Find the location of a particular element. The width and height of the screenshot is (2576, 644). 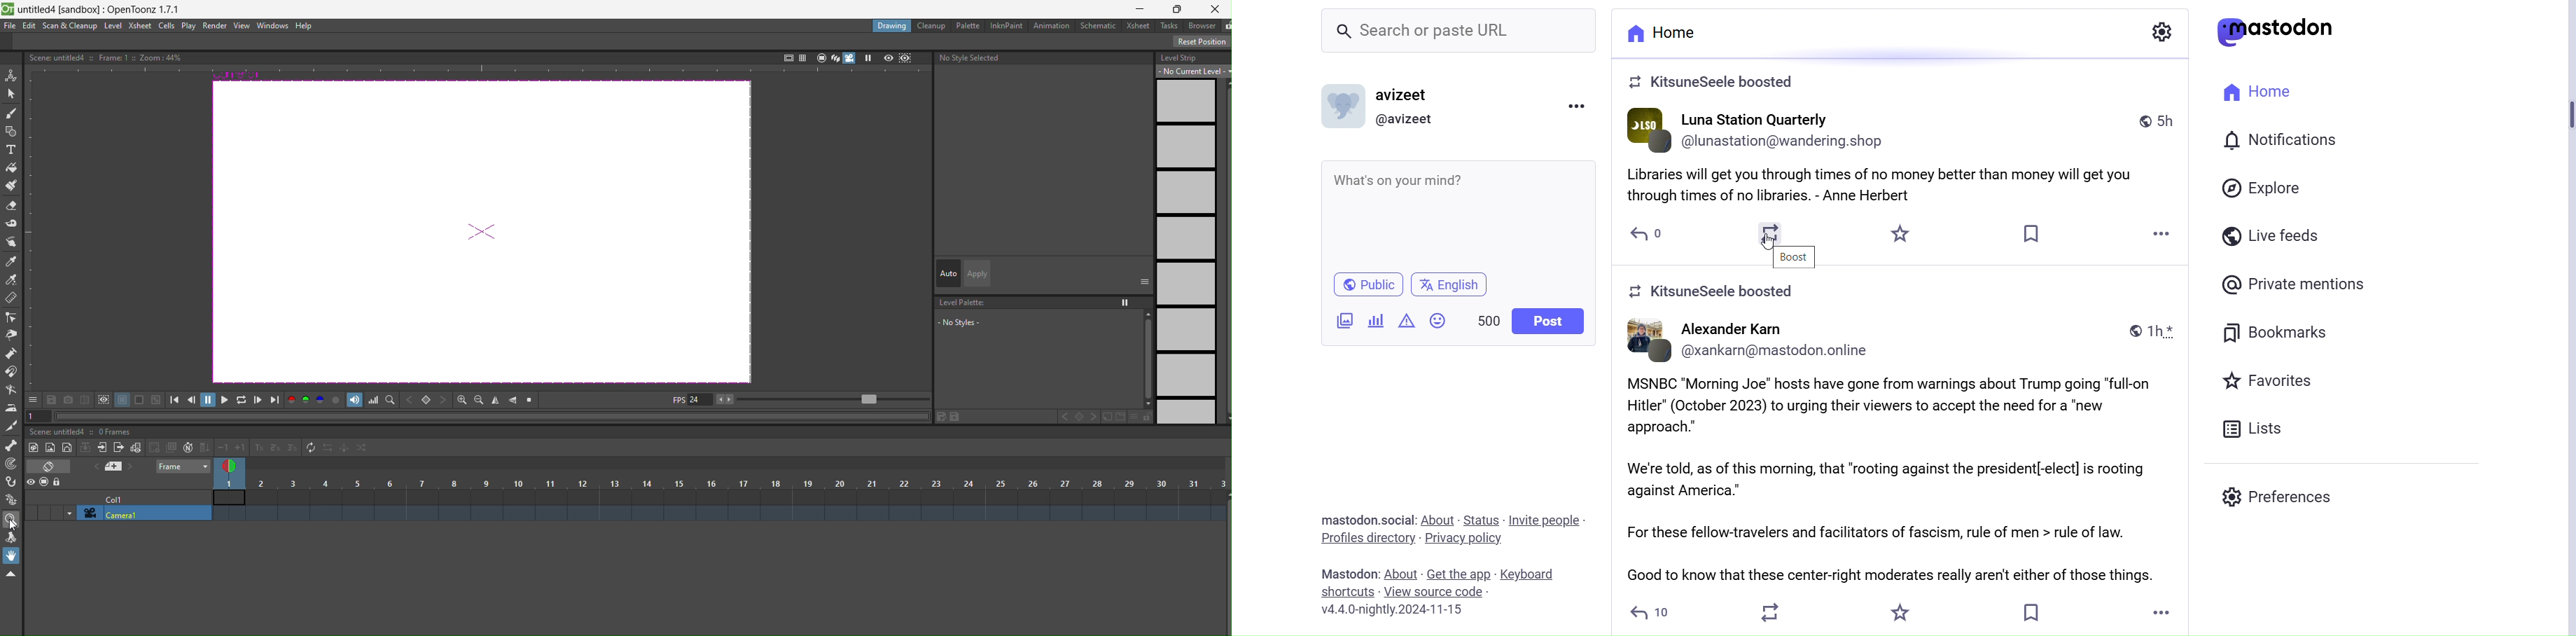

Reply is located at coordinates (1653, 614).